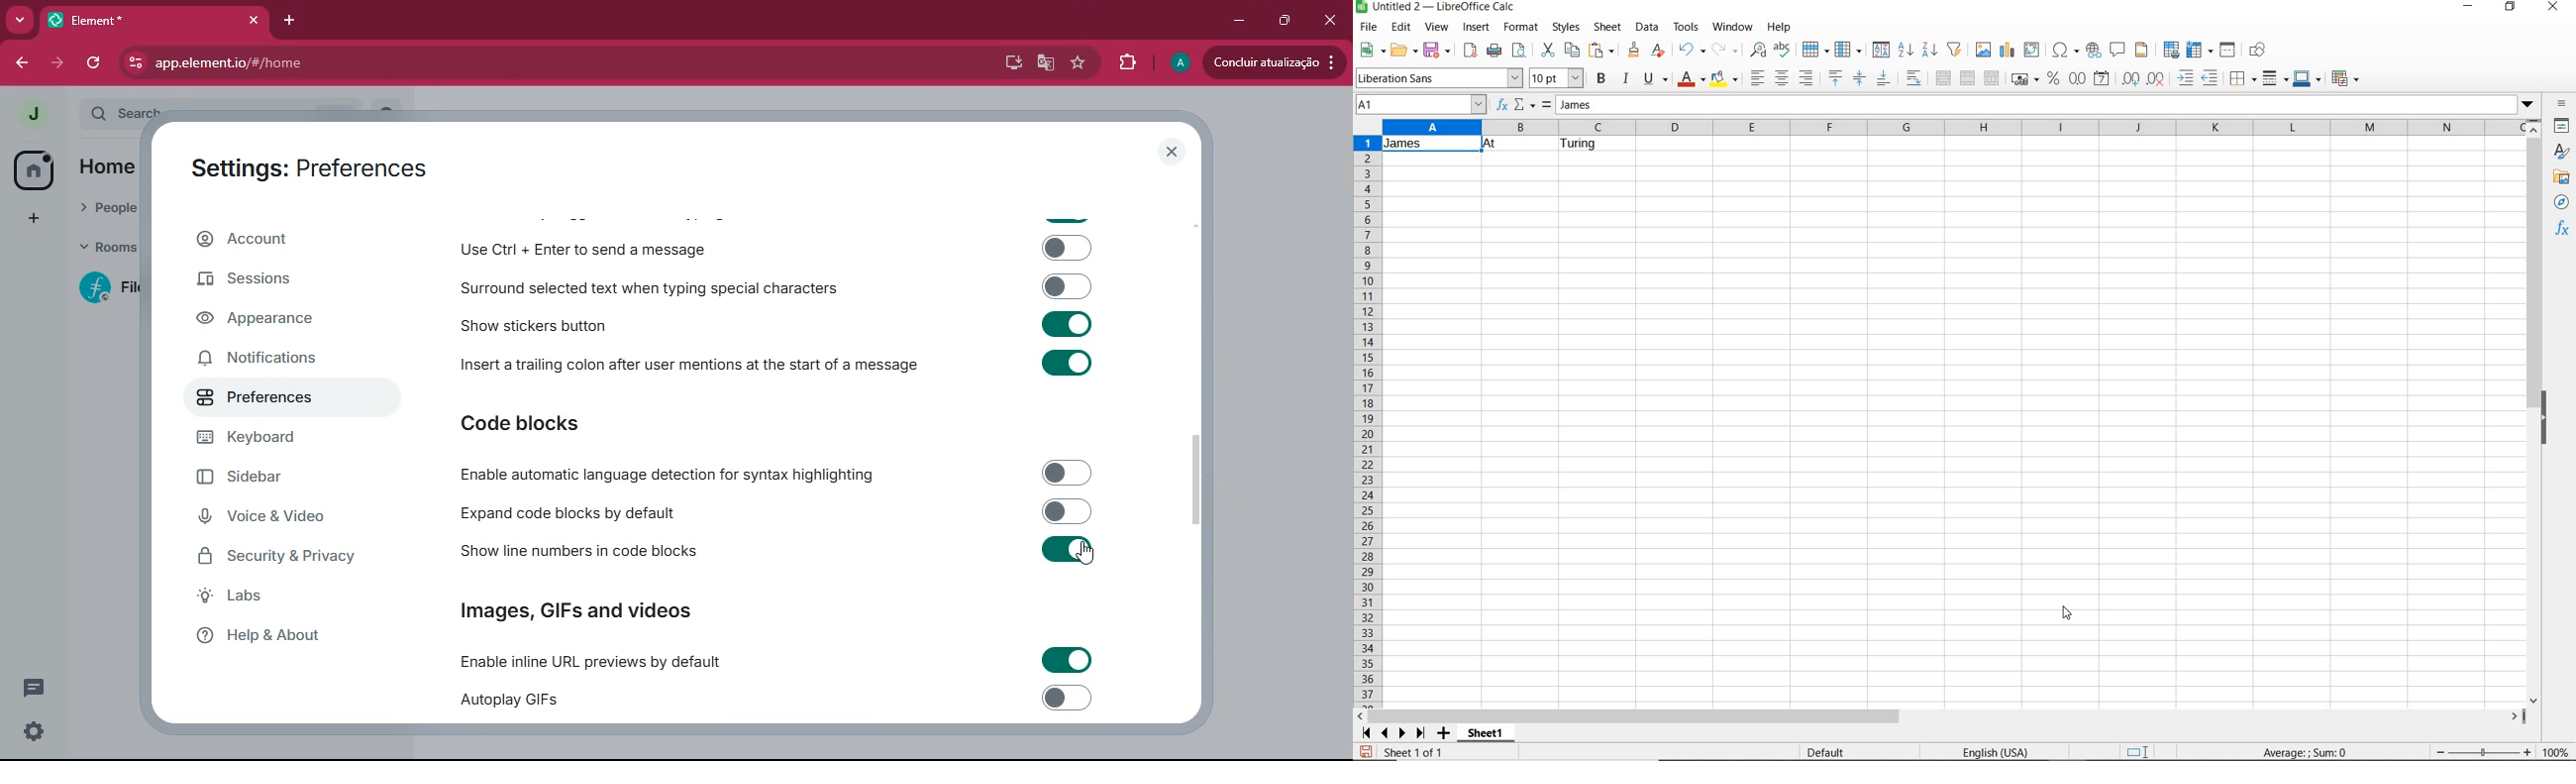  Describe the element at coordinates (1413, 752) in the screenshot. I see `sheet 1 of 1` at that location.